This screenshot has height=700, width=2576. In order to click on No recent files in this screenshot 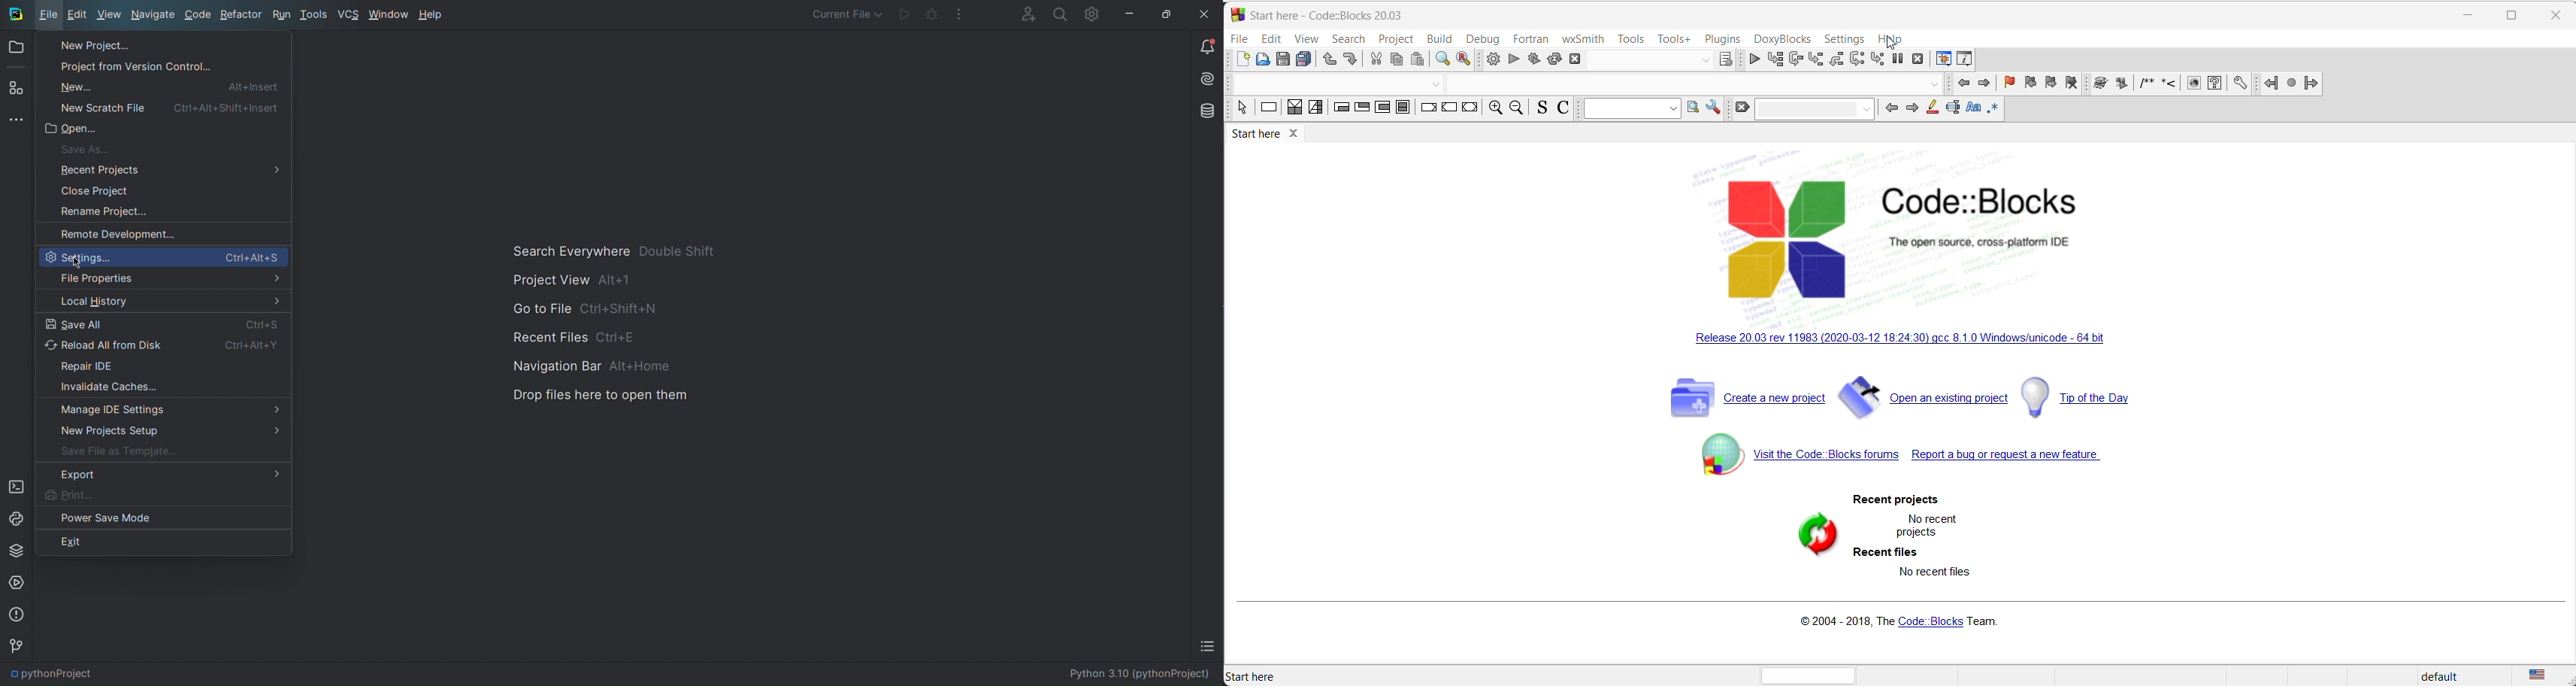, I will do `click(1934, 571)`.